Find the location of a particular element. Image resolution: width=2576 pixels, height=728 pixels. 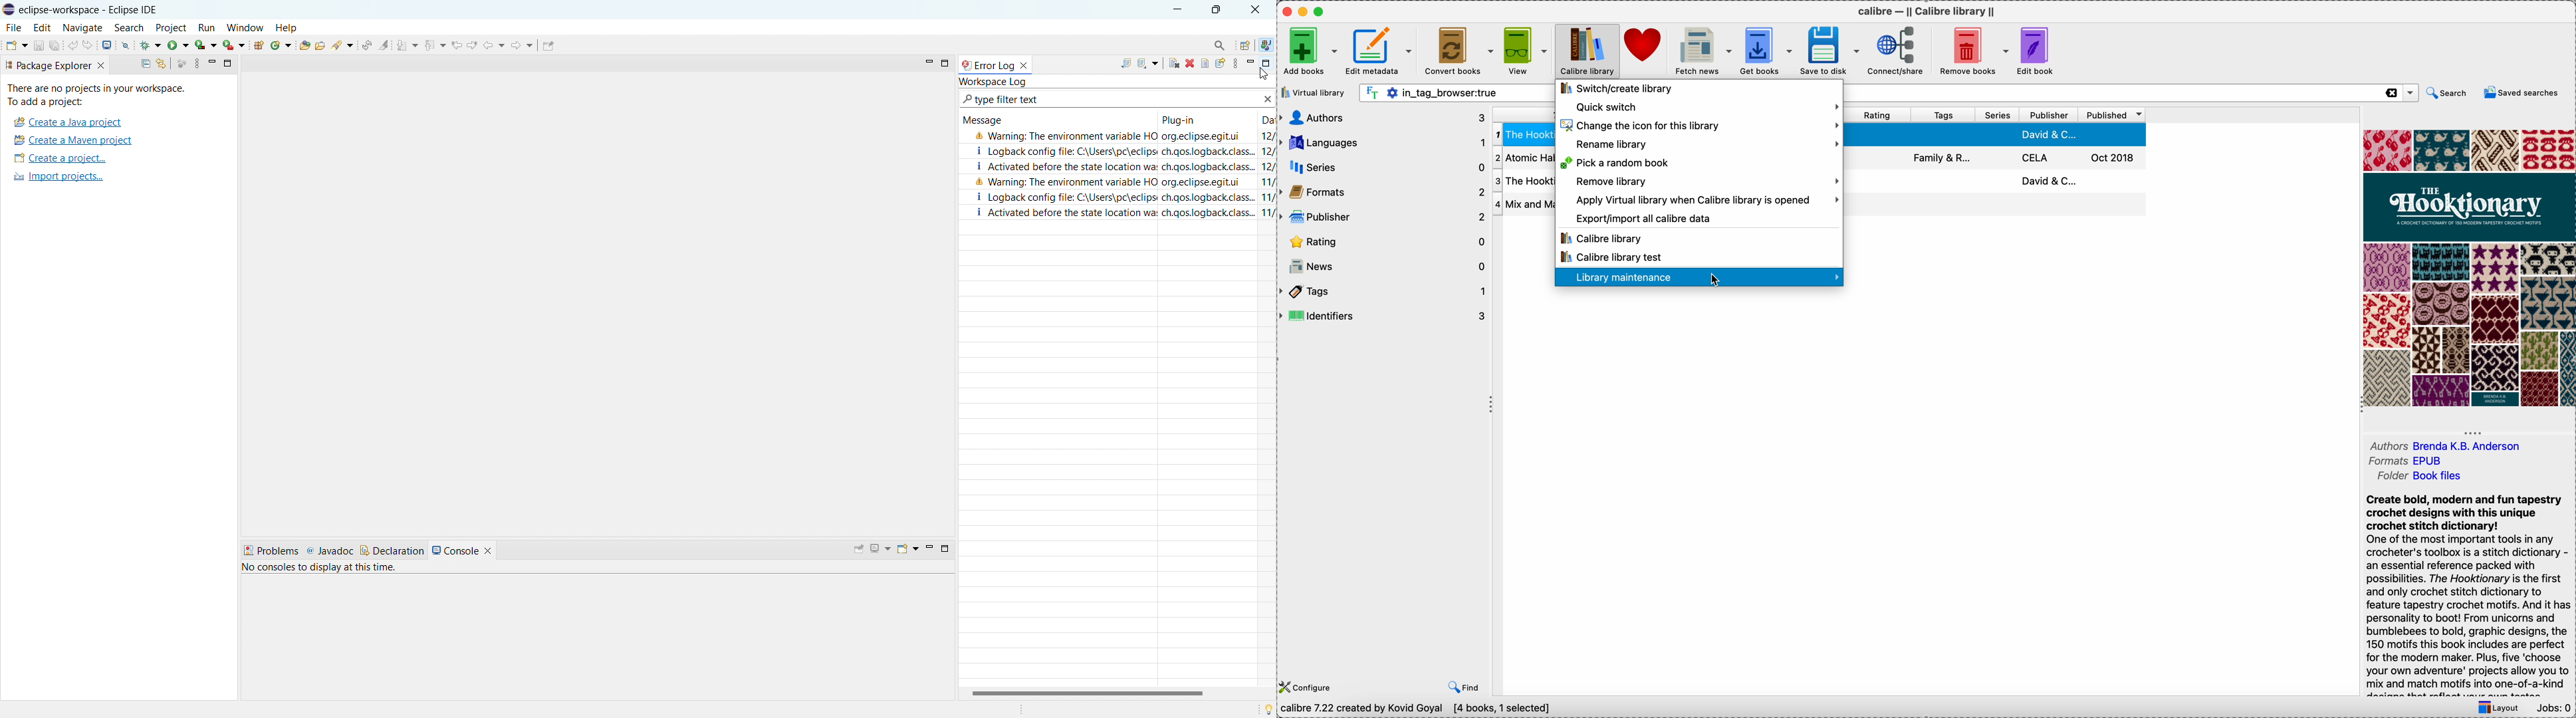

maximize is located at coordinates (1265, 63).